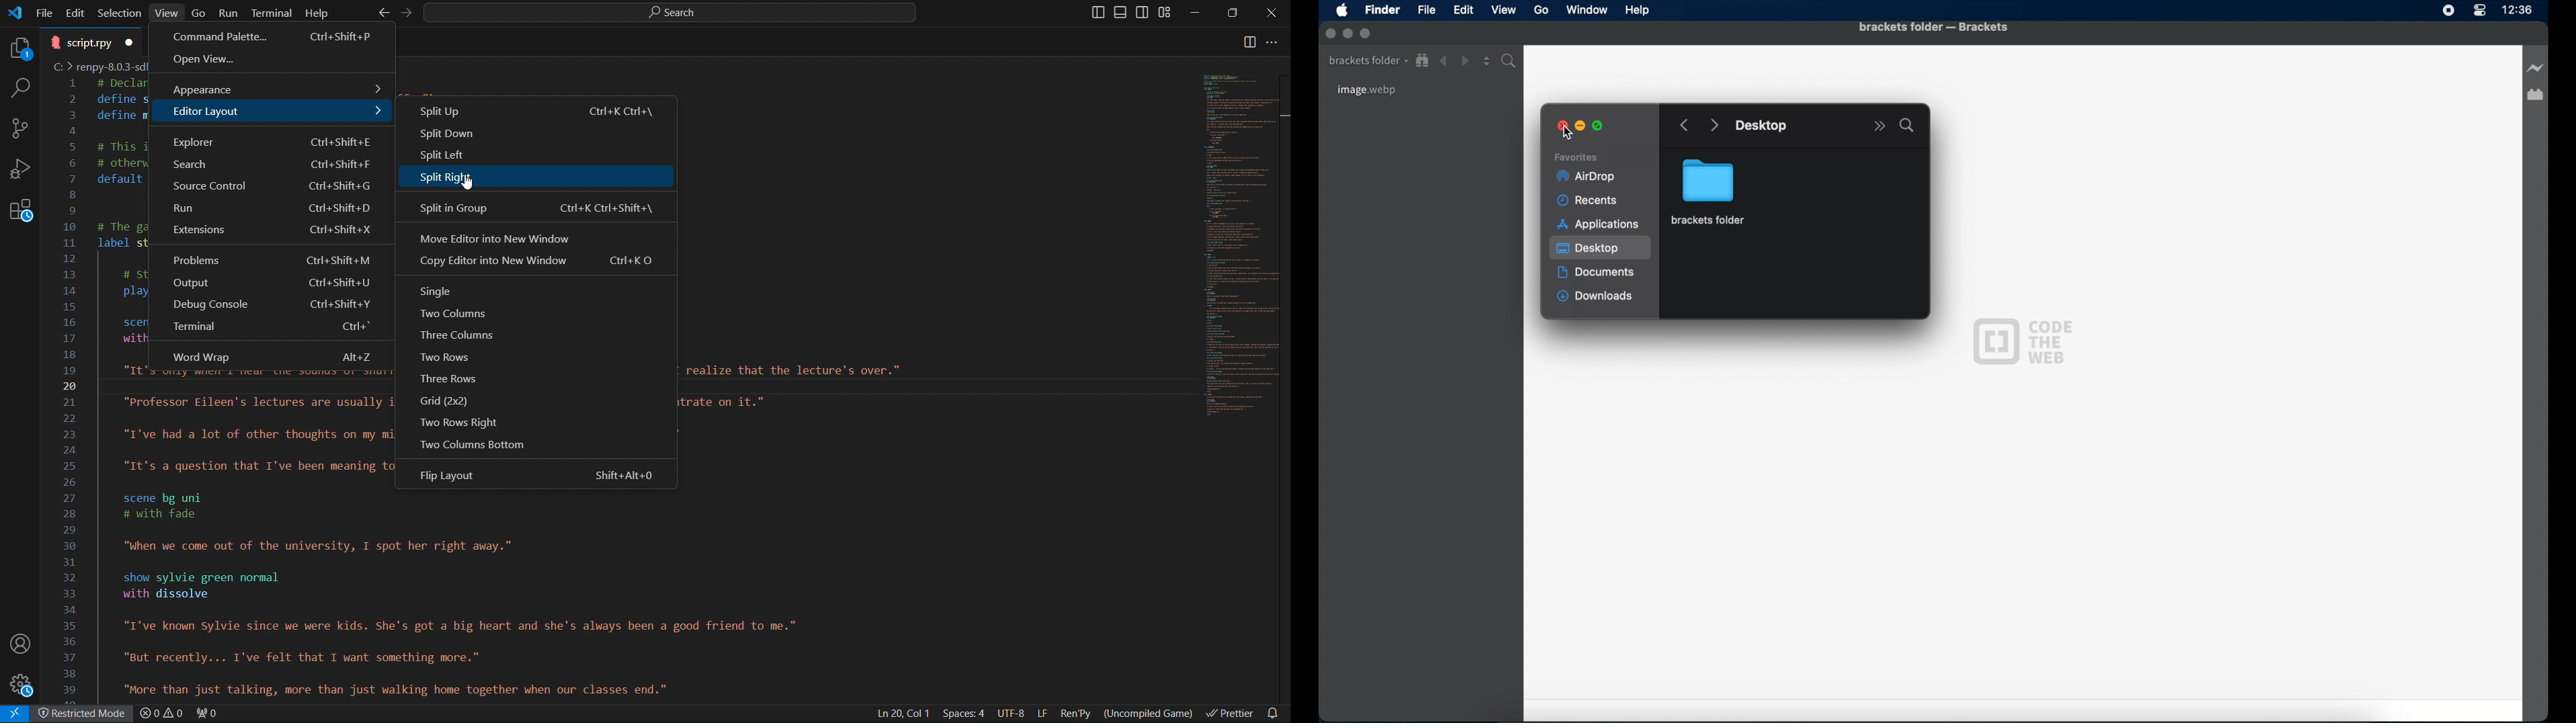  What do you see at coordinates (1585, 177) in the screenshot?
I see `airdrop` at bounding box center [1585, 177].